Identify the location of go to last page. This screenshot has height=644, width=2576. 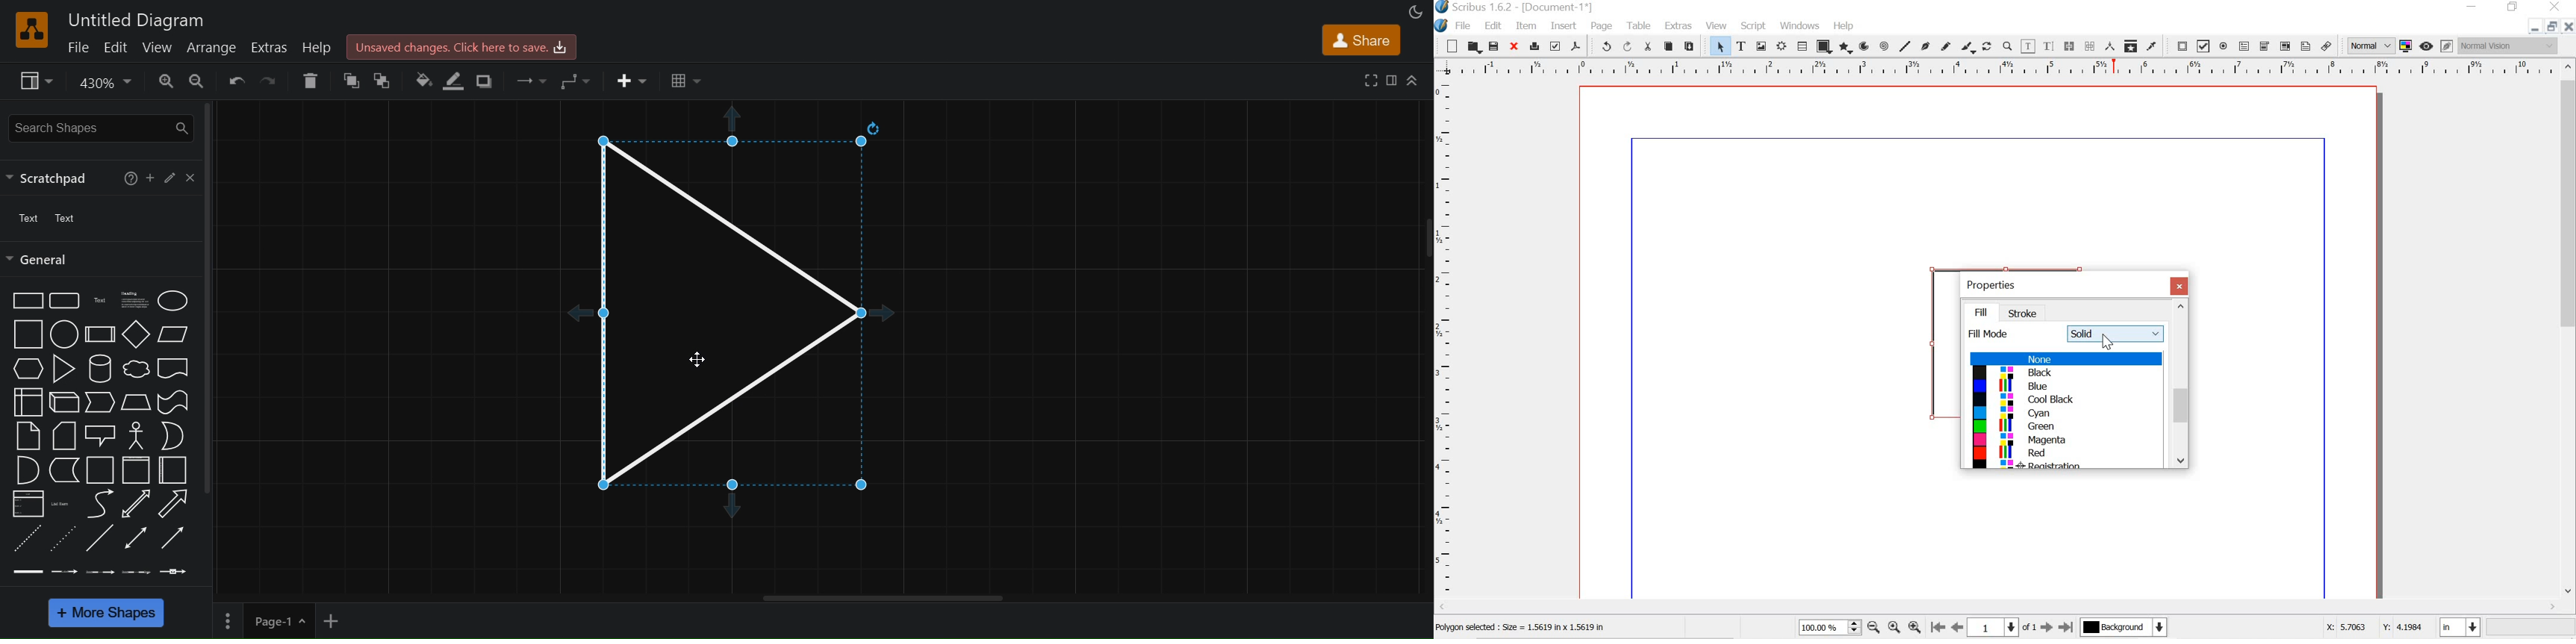
(2066, 628).